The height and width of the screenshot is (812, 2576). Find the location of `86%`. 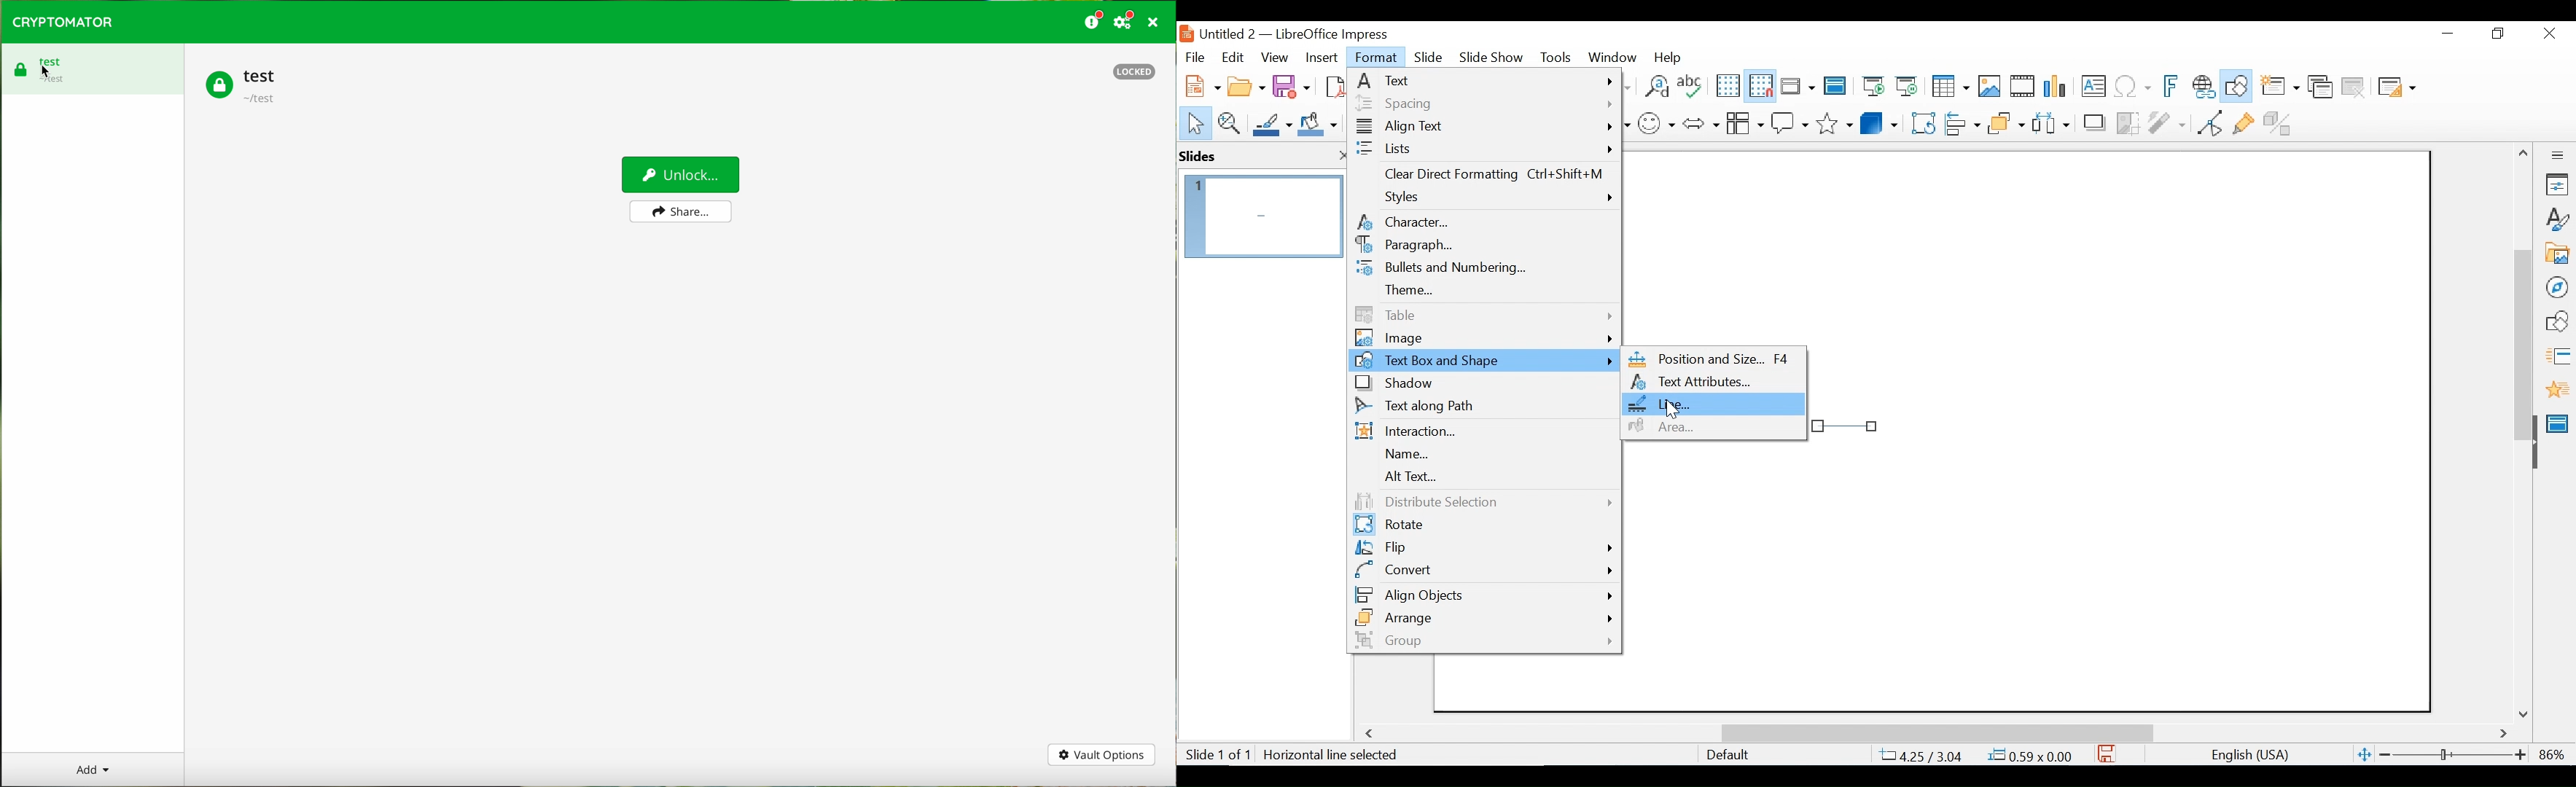

86% is located at coordinates (2555, 754).